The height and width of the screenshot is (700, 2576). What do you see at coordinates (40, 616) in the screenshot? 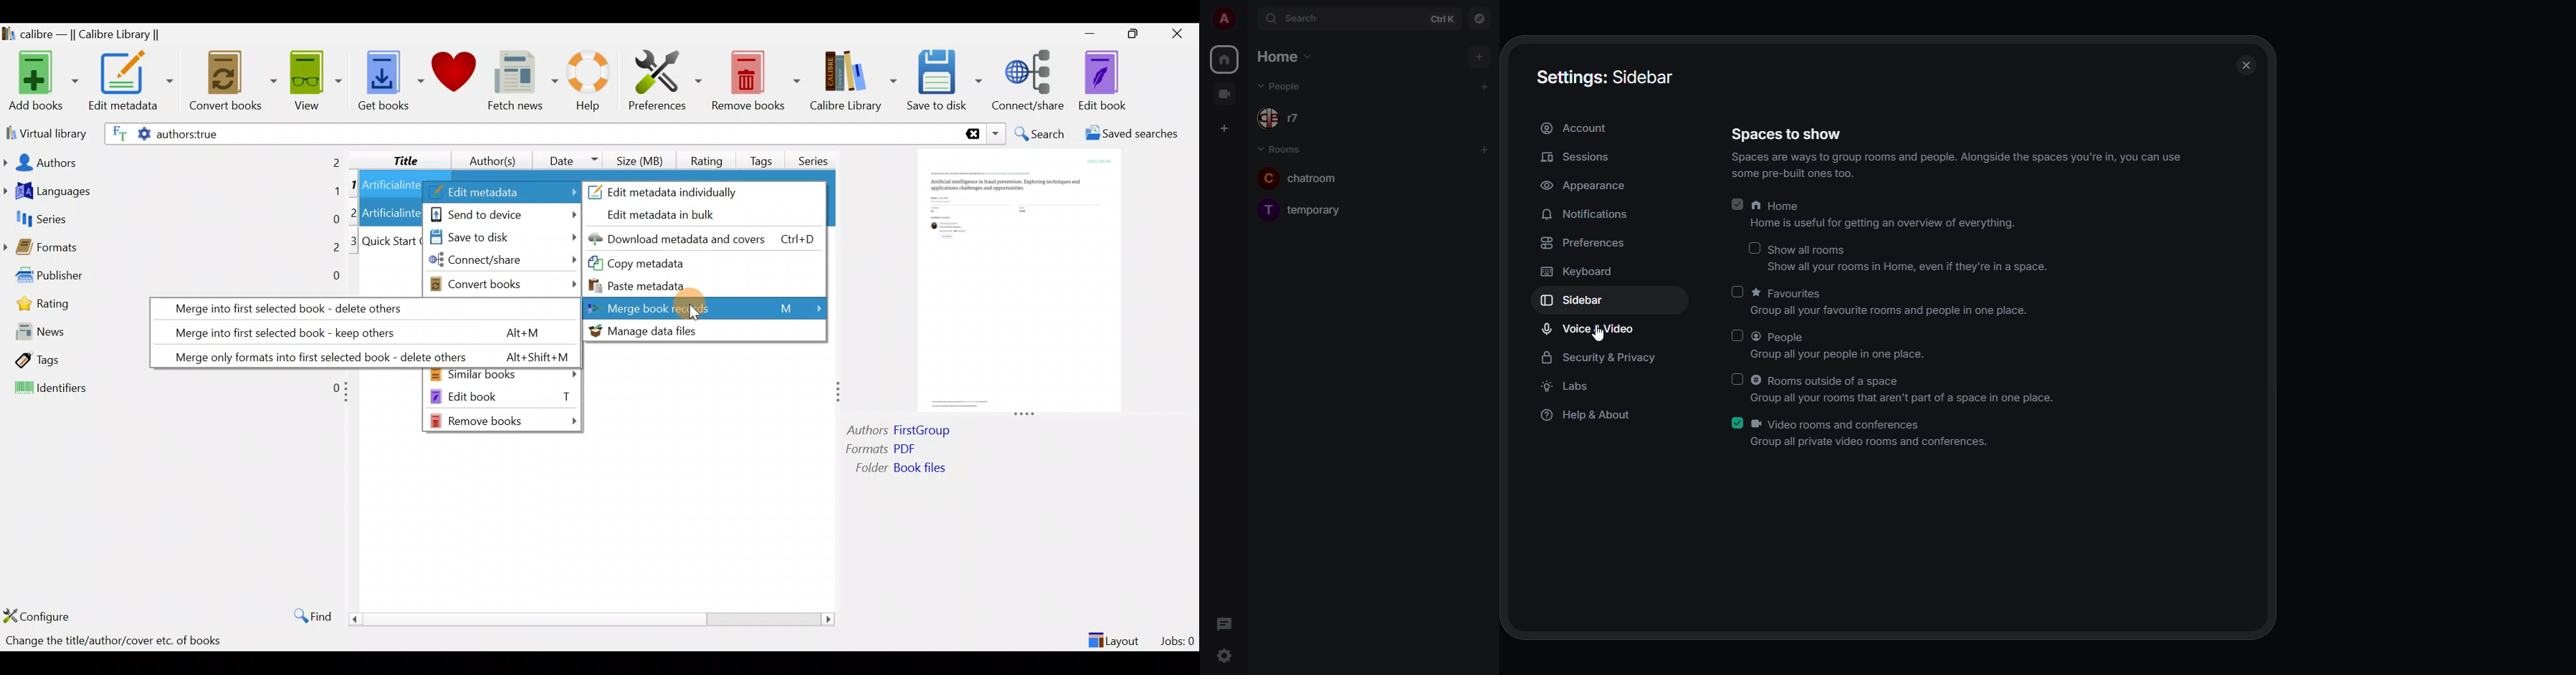
I see `Configure` at bounding box center [40, 616].